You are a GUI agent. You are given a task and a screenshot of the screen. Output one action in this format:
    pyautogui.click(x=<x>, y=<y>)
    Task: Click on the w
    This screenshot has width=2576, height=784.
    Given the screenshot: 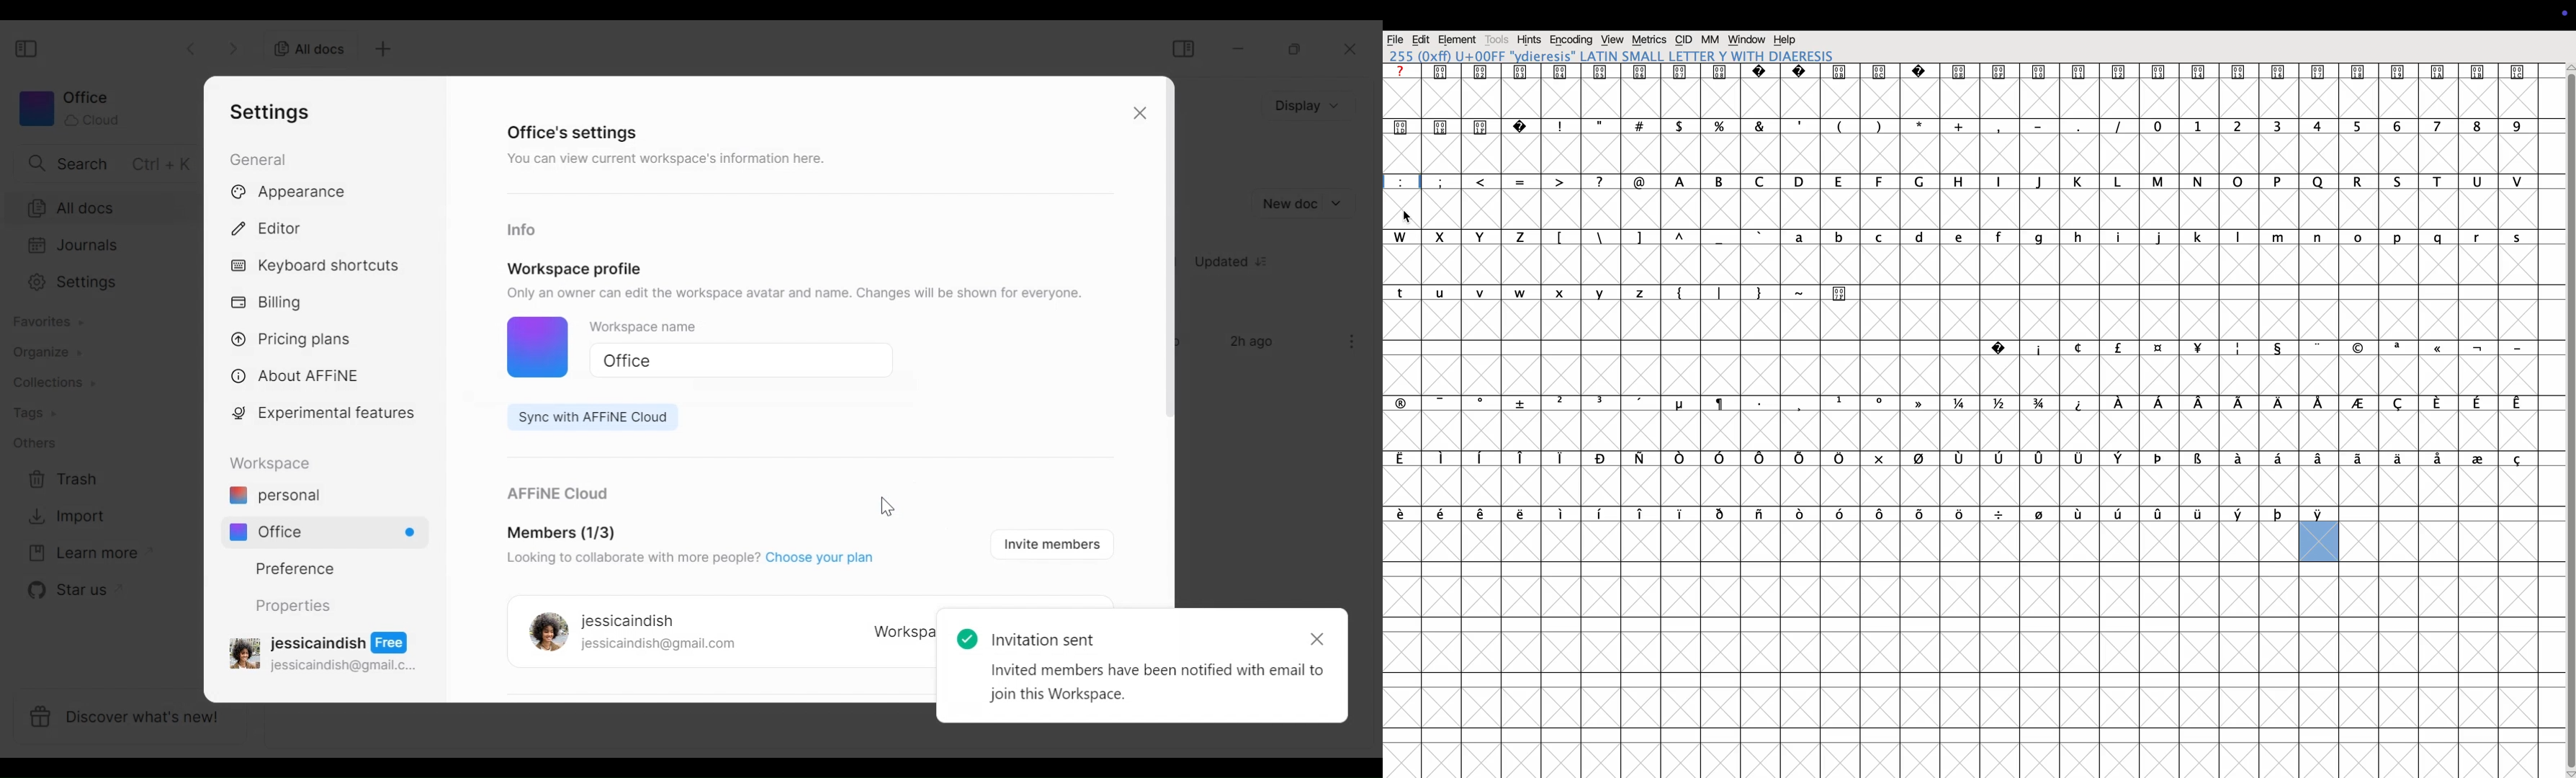 What is the action you would take?
    pyautogui.click(x=1521, y=310)
    